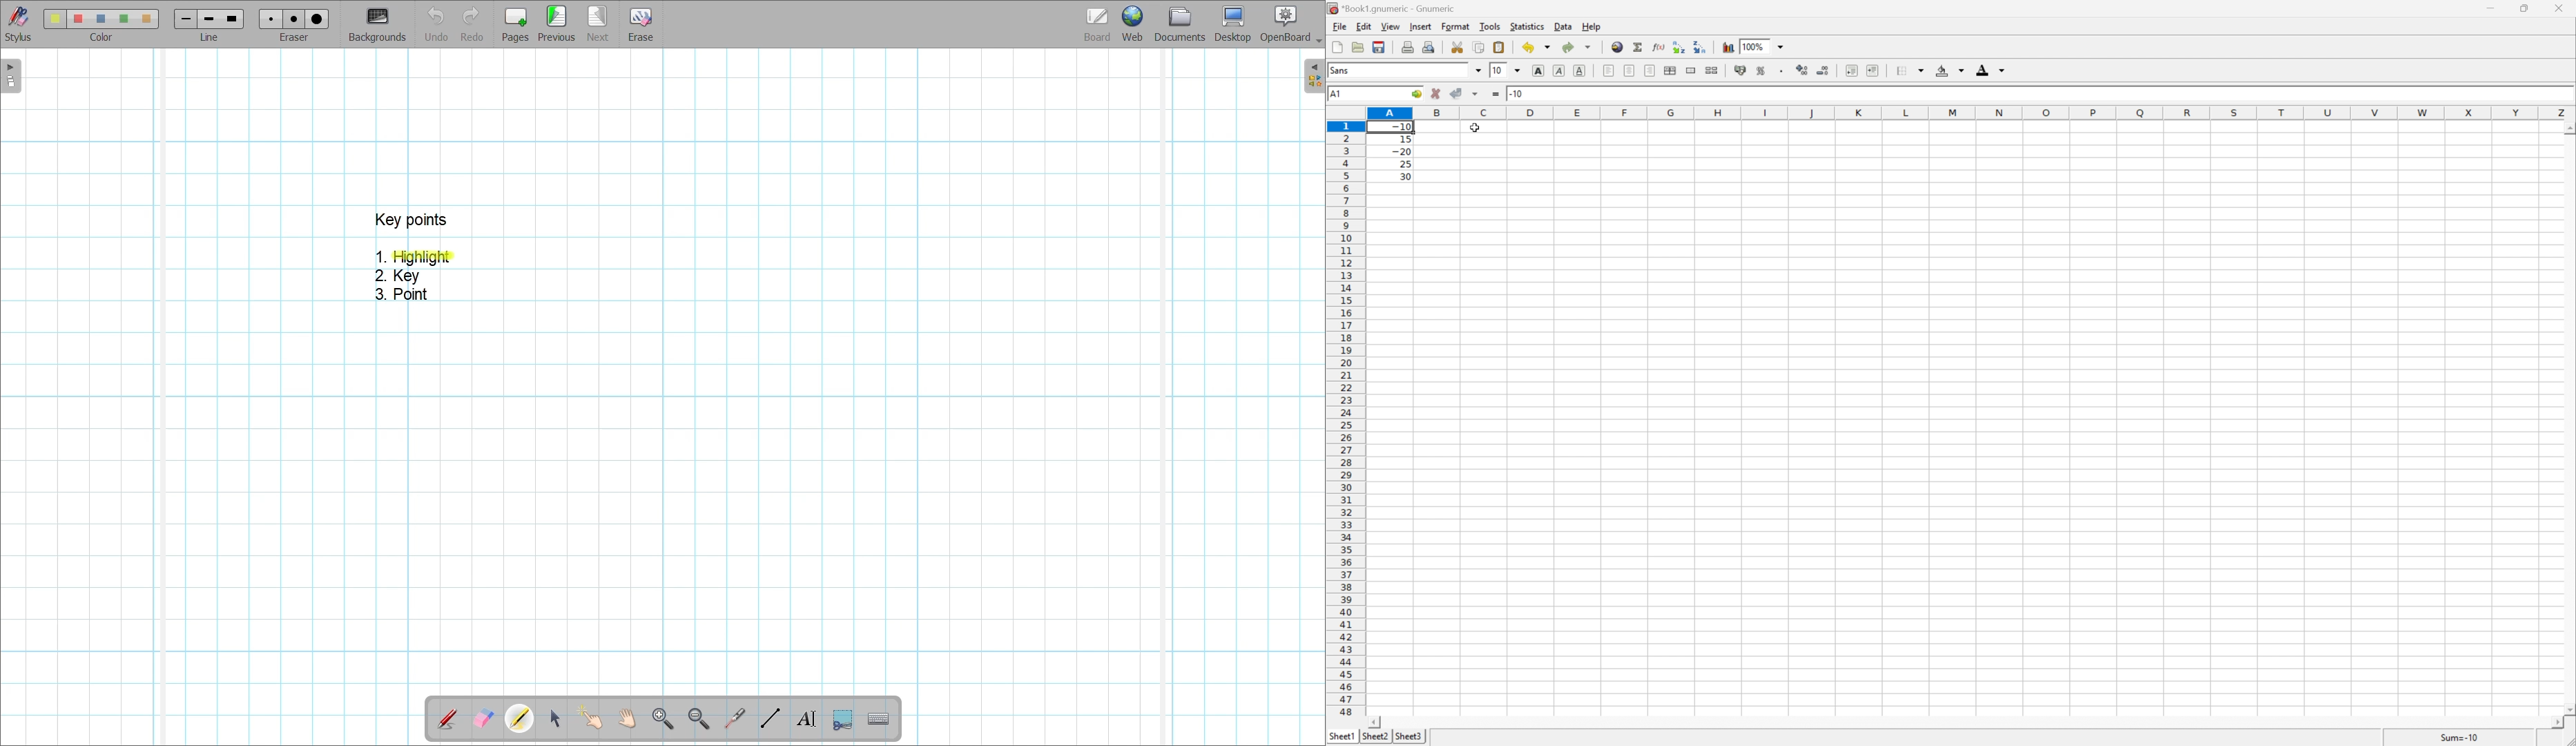 Image resolution: width=2576 pixels, height=756 pixels. Describe the element at coordinates (1478, 47) in the screenshot. I see `Copy the selection` at that location.